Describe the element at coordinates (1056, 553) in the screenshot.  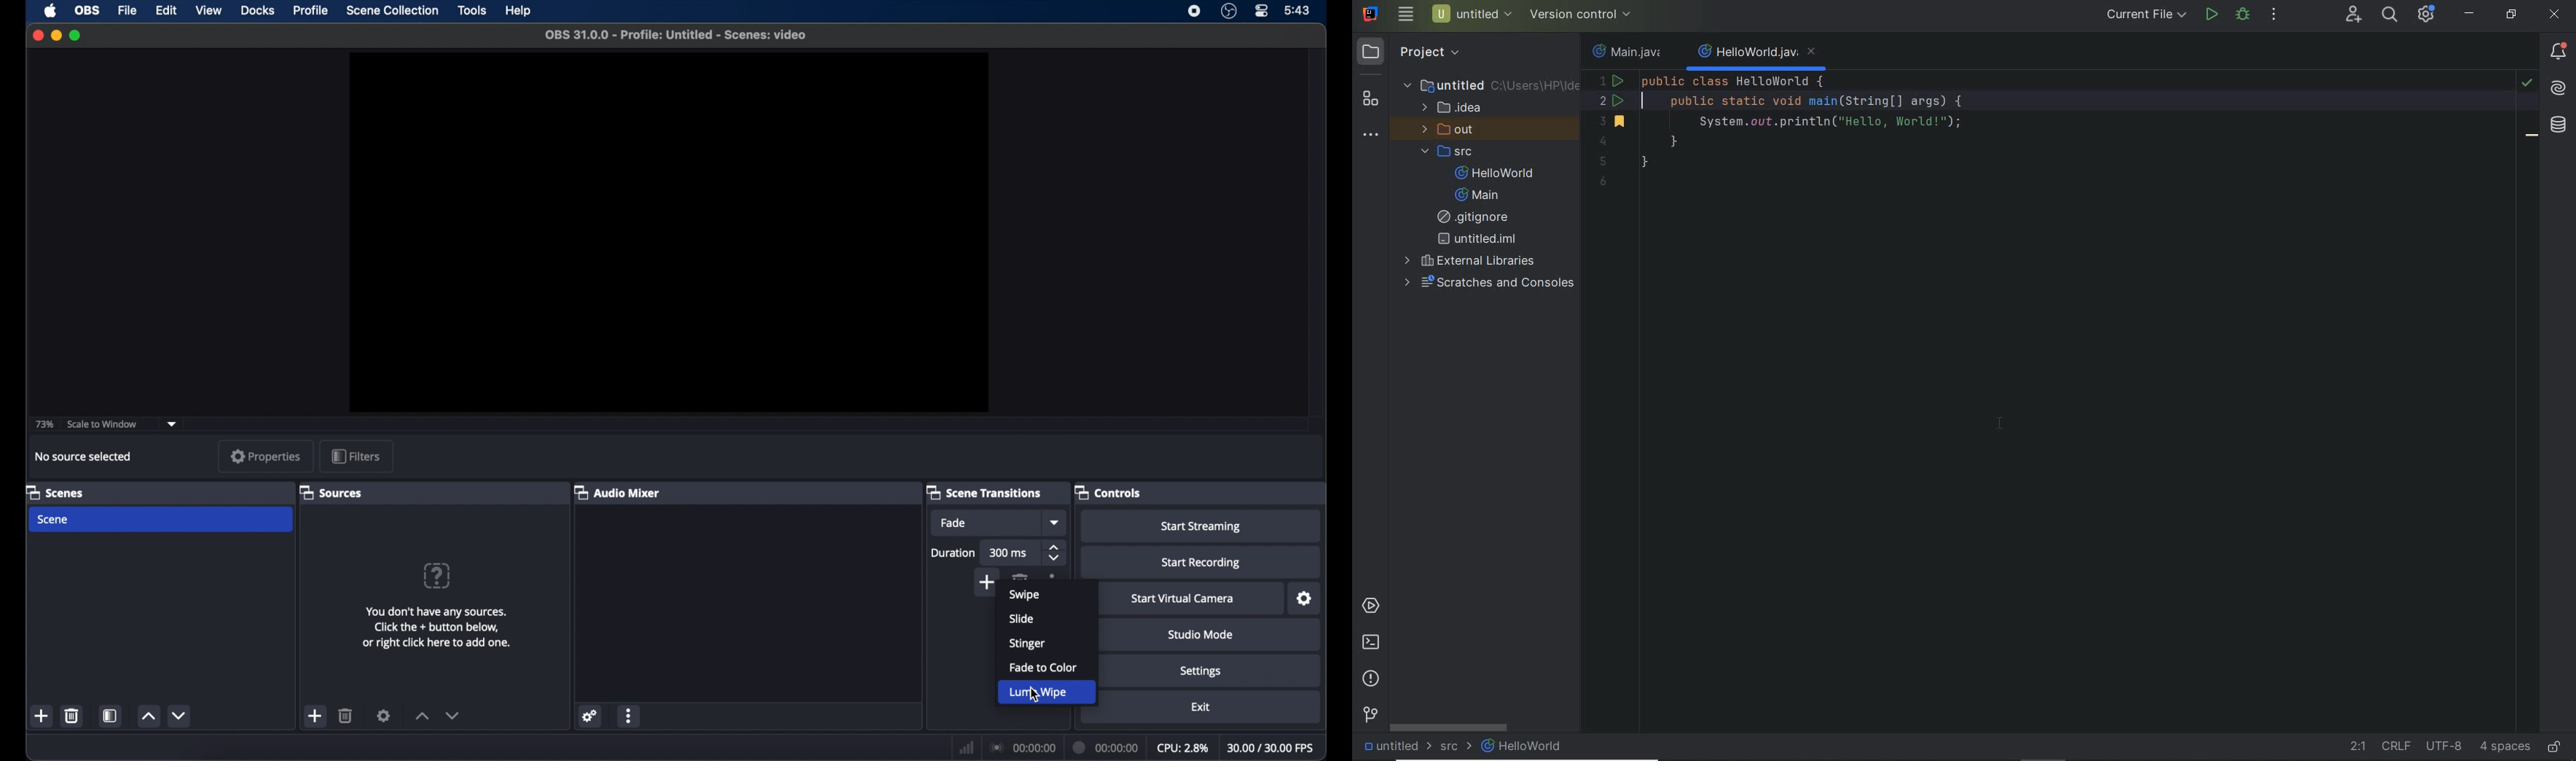
I see `stepper buttons` at that location.